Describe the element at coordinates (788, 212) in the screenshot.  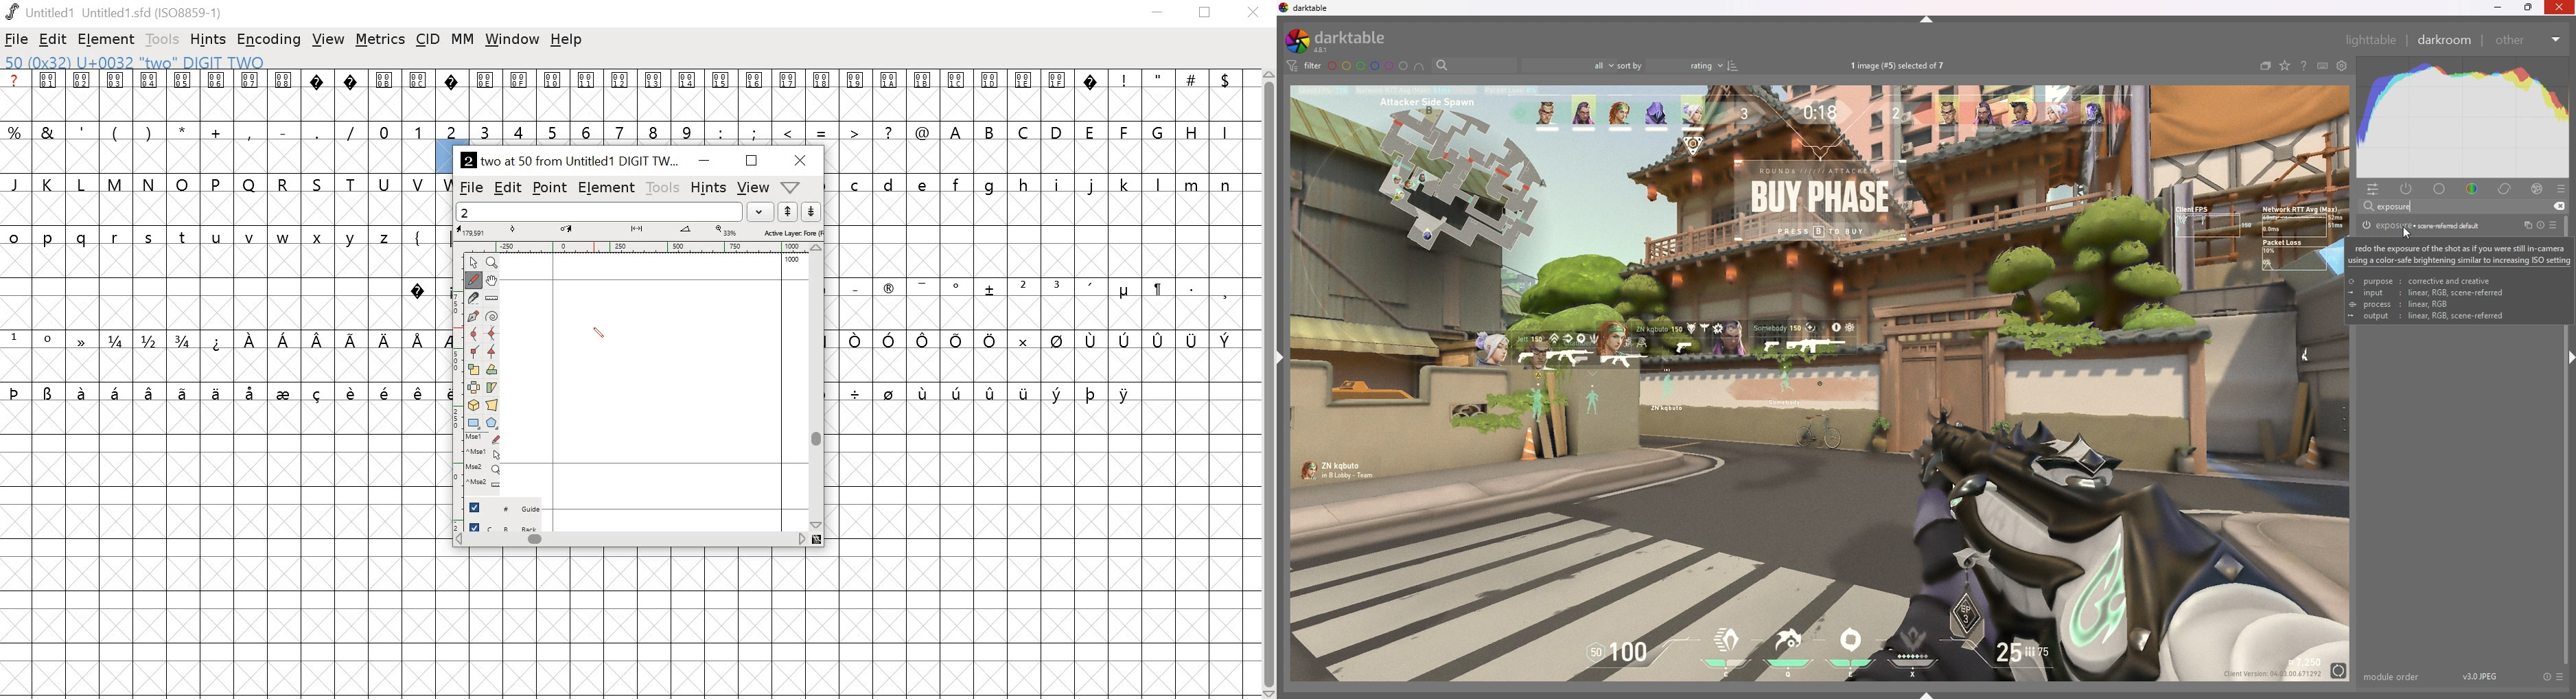
I see `up` at that location.